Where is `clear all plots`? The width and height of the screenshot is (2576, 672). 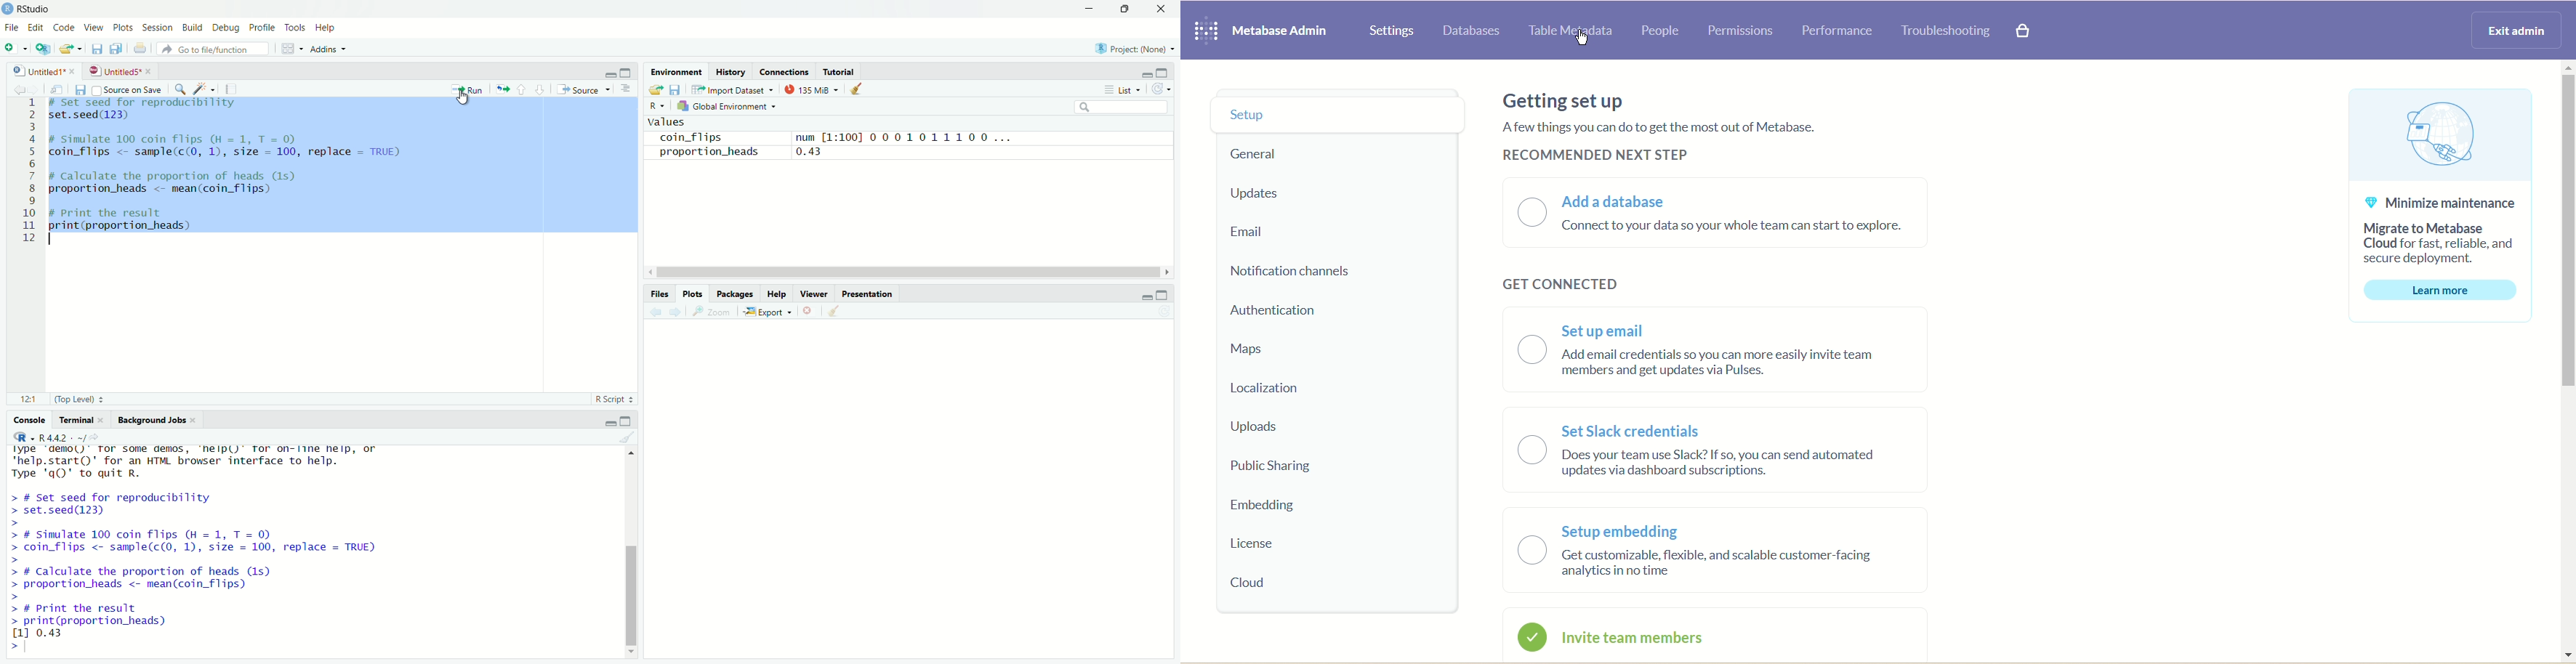 clear all plots is located at coordinates (835, 312).